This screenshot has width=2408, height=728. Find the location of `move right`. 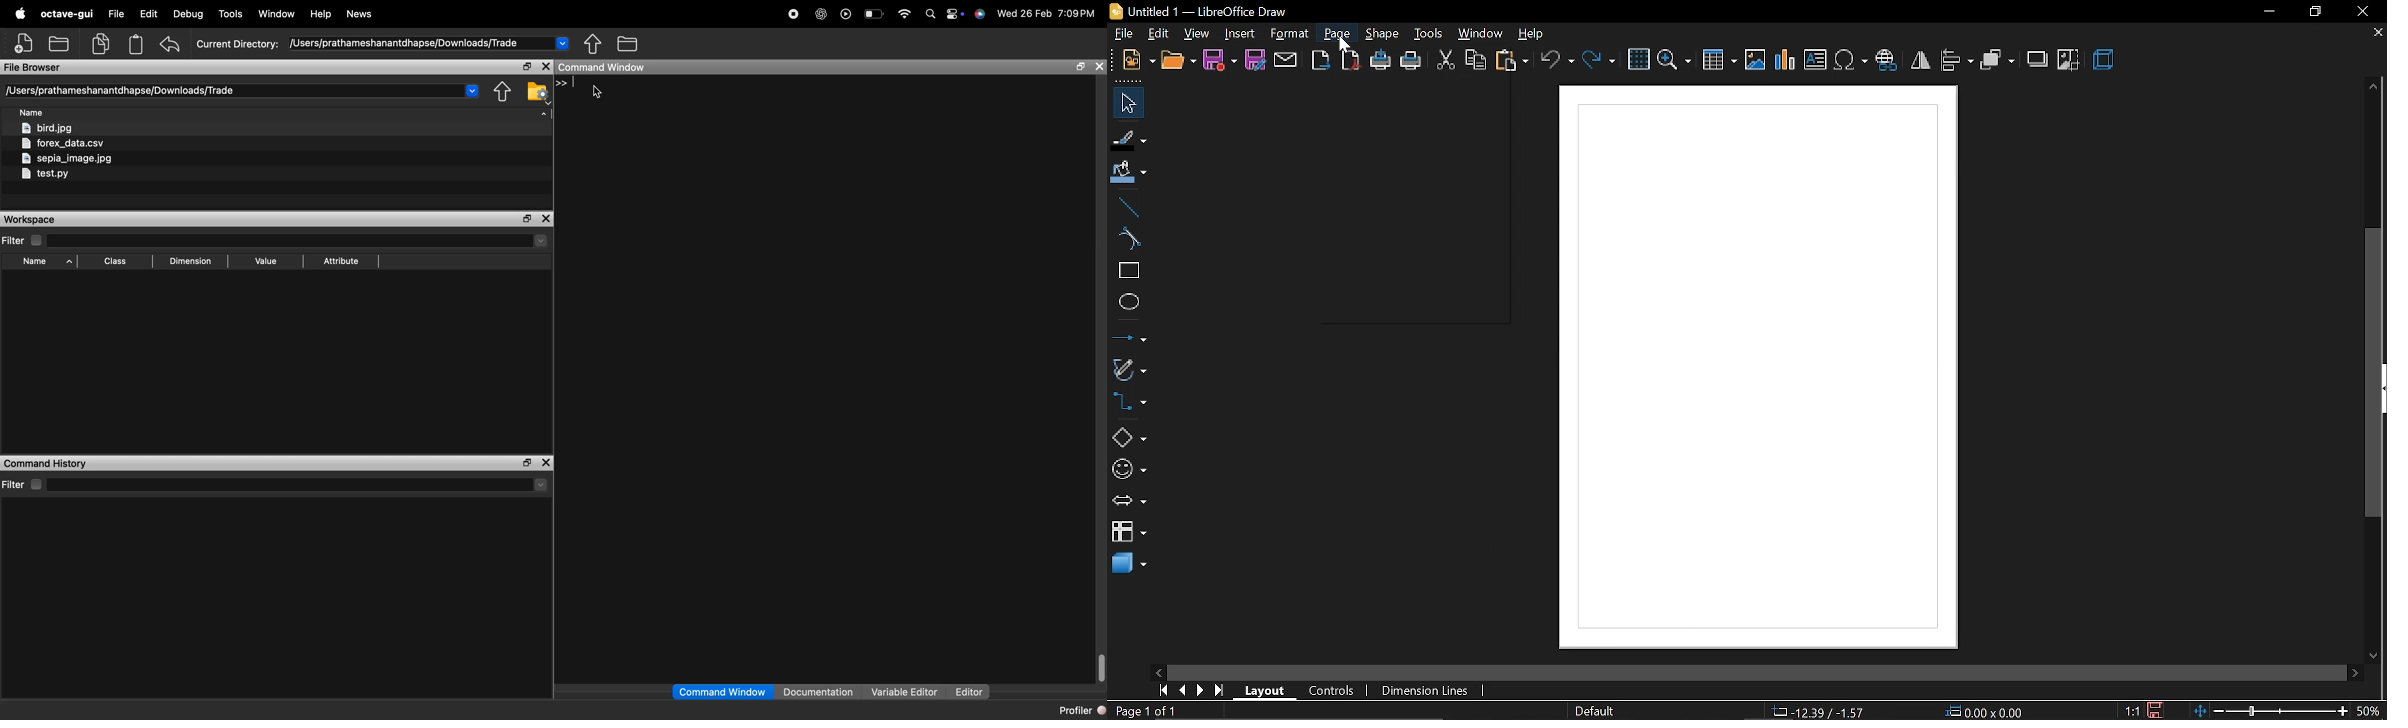

move right is located at coordinates (2353, 671).